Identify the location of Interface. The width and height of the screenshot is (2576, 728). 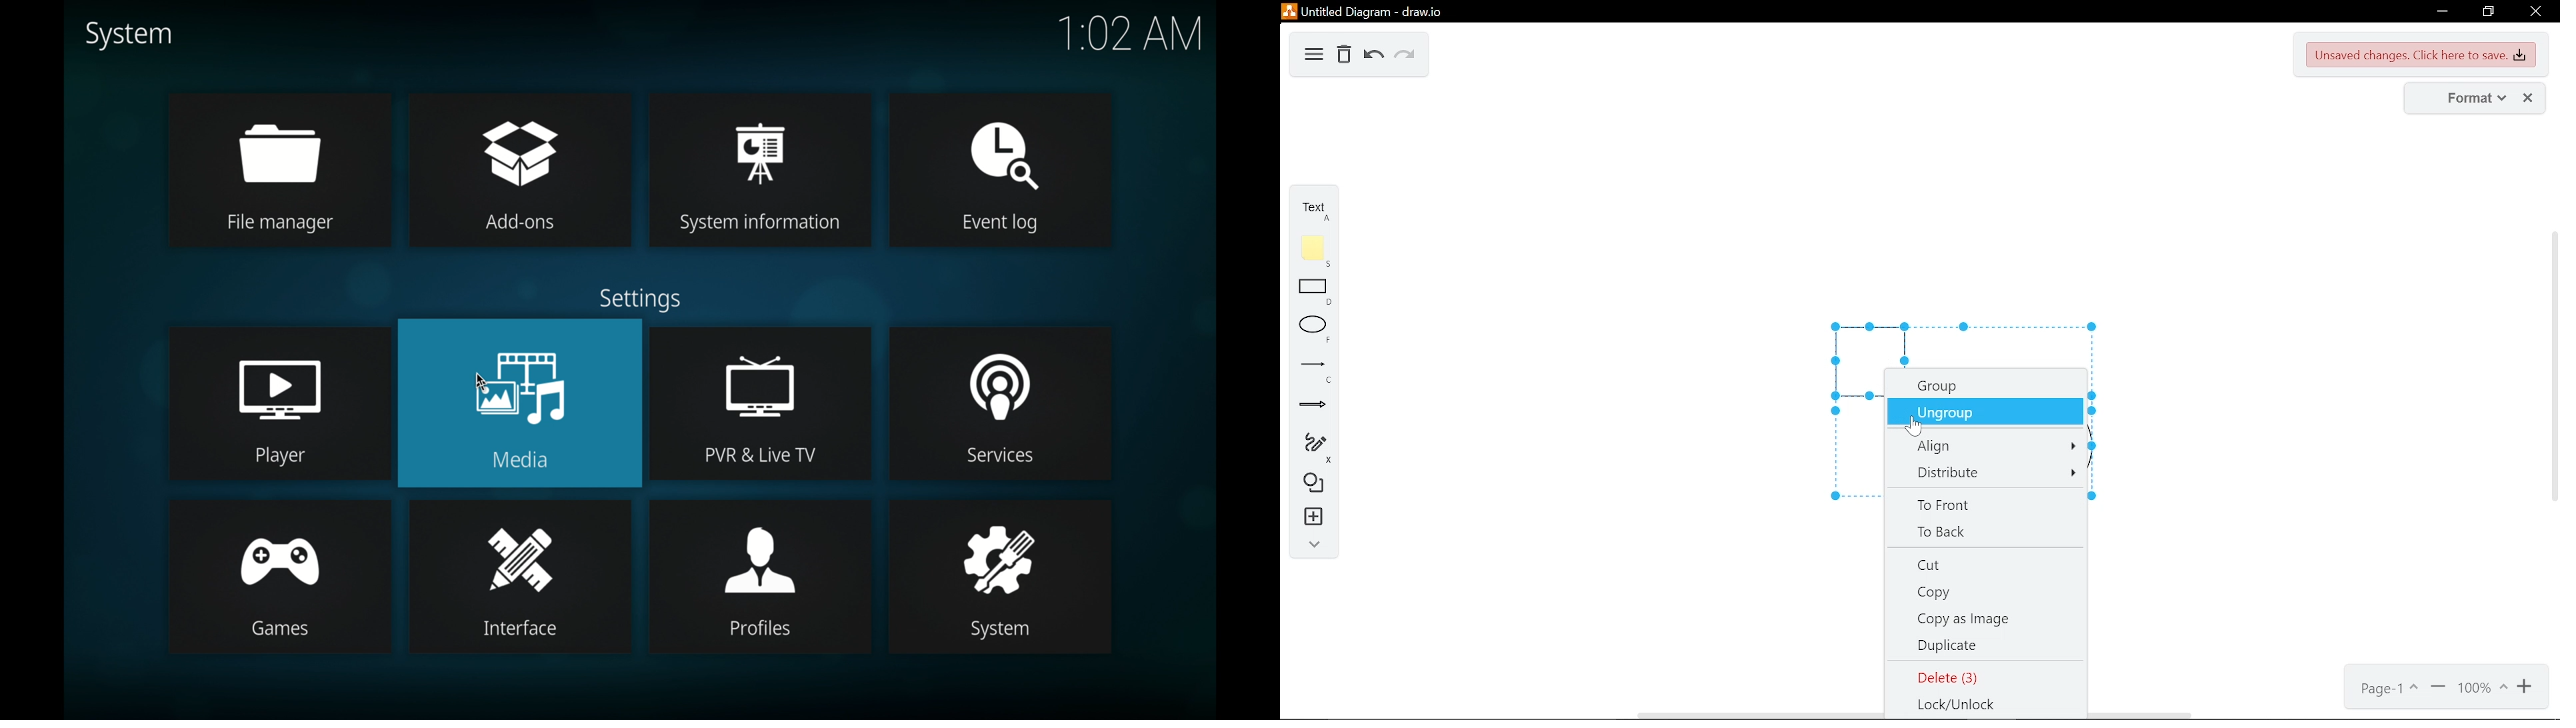
(525, 632).